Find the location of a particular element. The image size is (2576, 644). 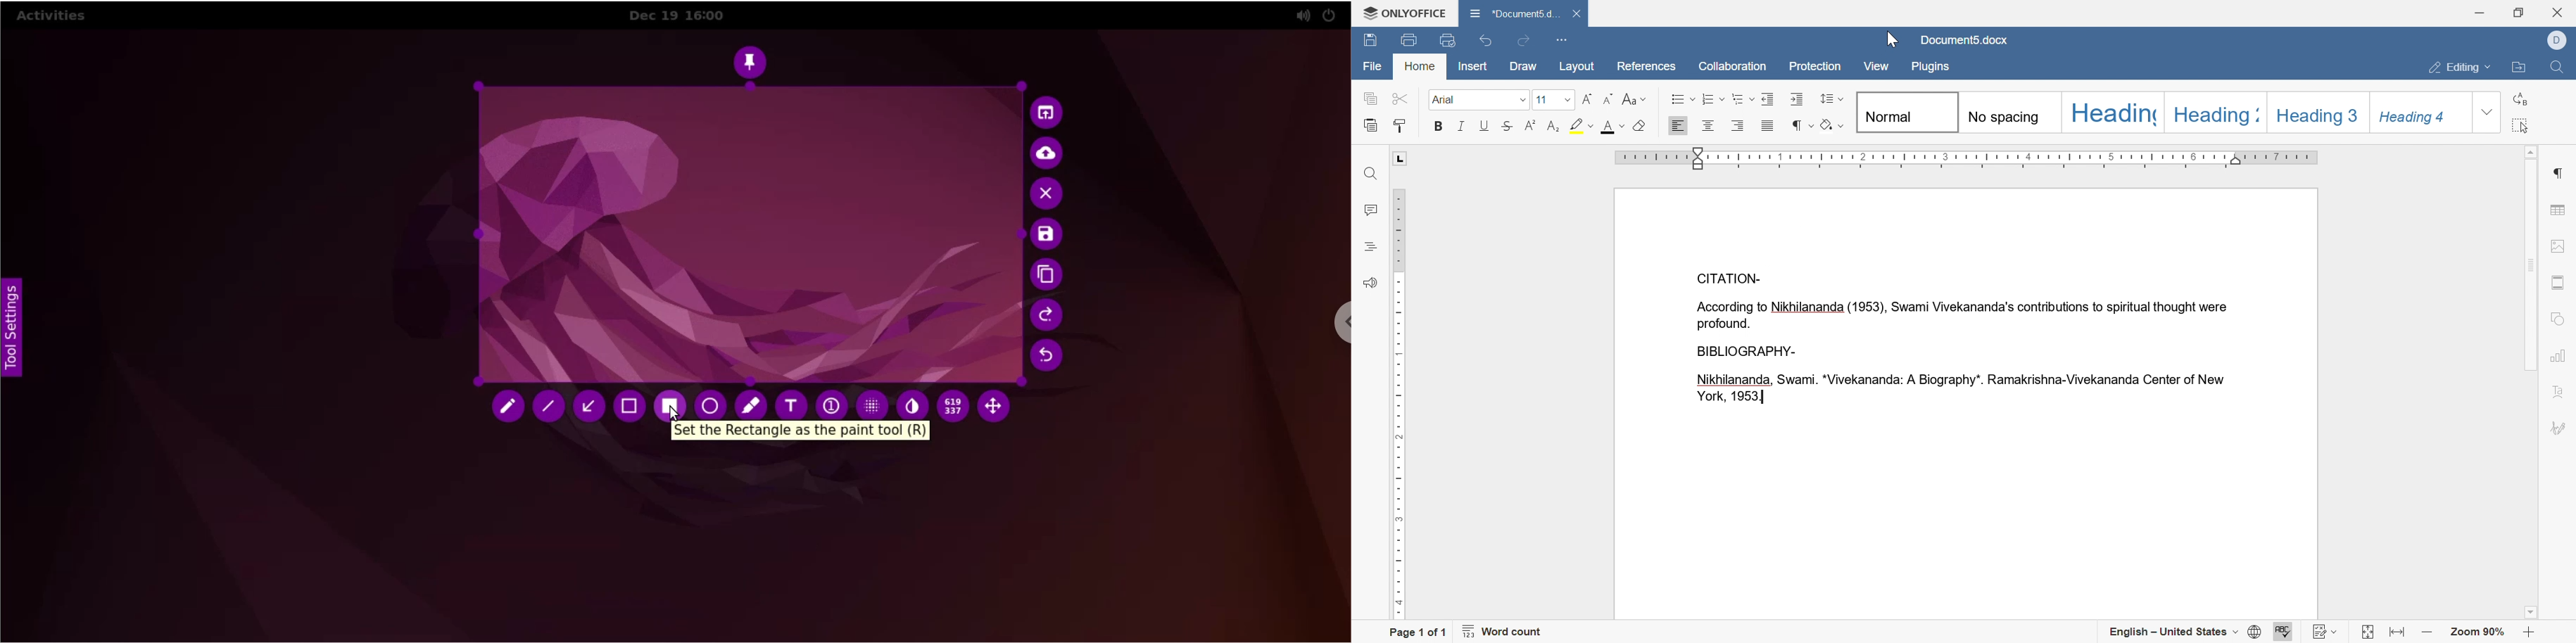

selection tool is located at coordinates (631, 409).